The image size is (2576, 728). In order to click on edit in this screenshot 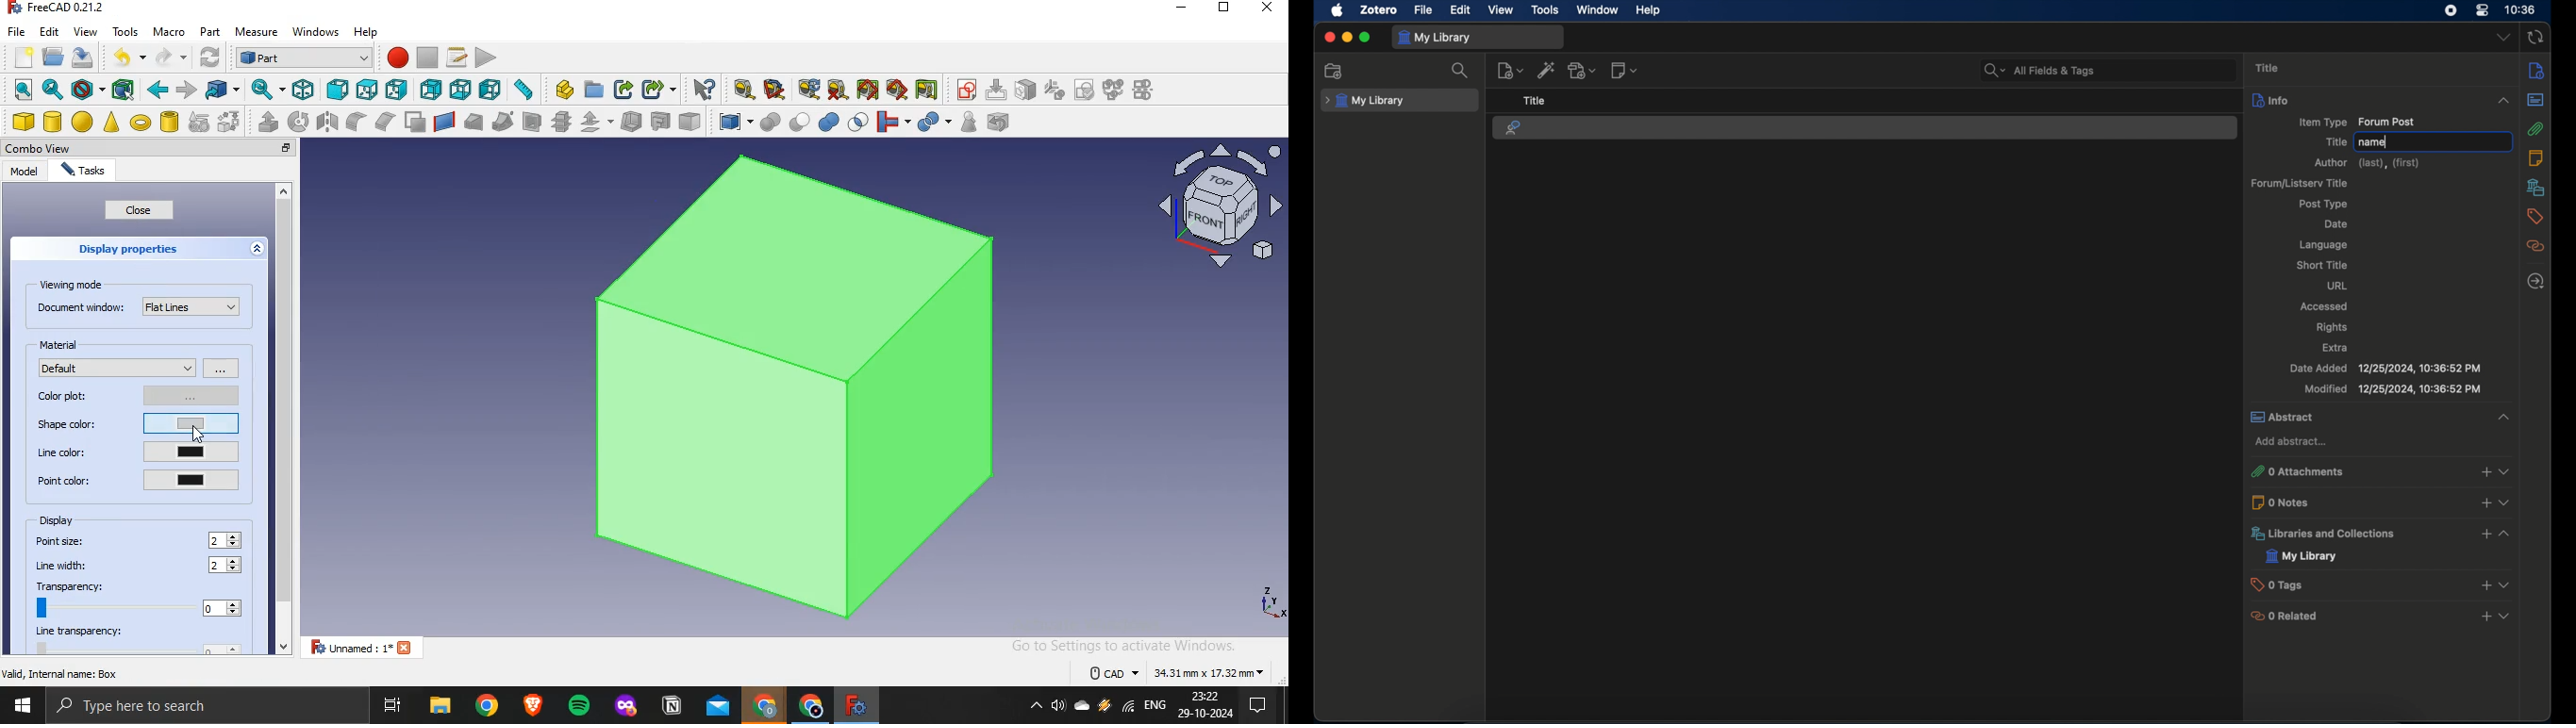, I will do `click(49, 30)`.